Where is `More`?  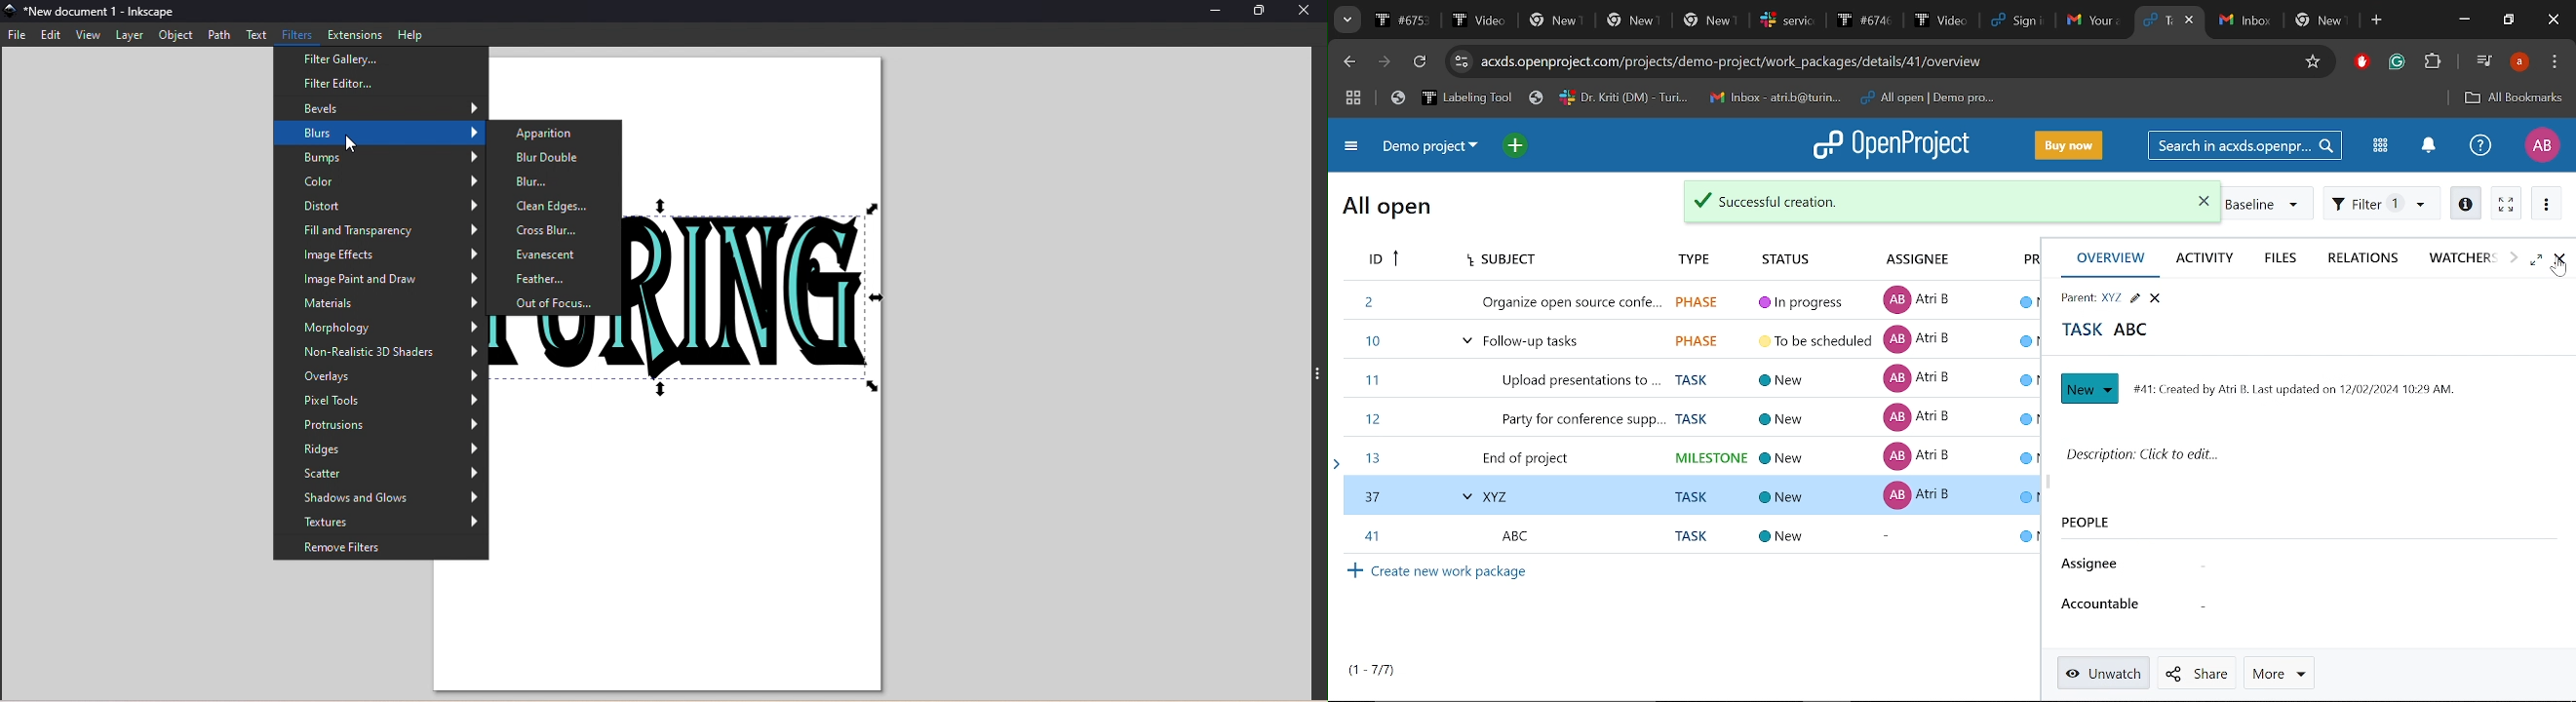 More is located at coordinates (2279, 672).